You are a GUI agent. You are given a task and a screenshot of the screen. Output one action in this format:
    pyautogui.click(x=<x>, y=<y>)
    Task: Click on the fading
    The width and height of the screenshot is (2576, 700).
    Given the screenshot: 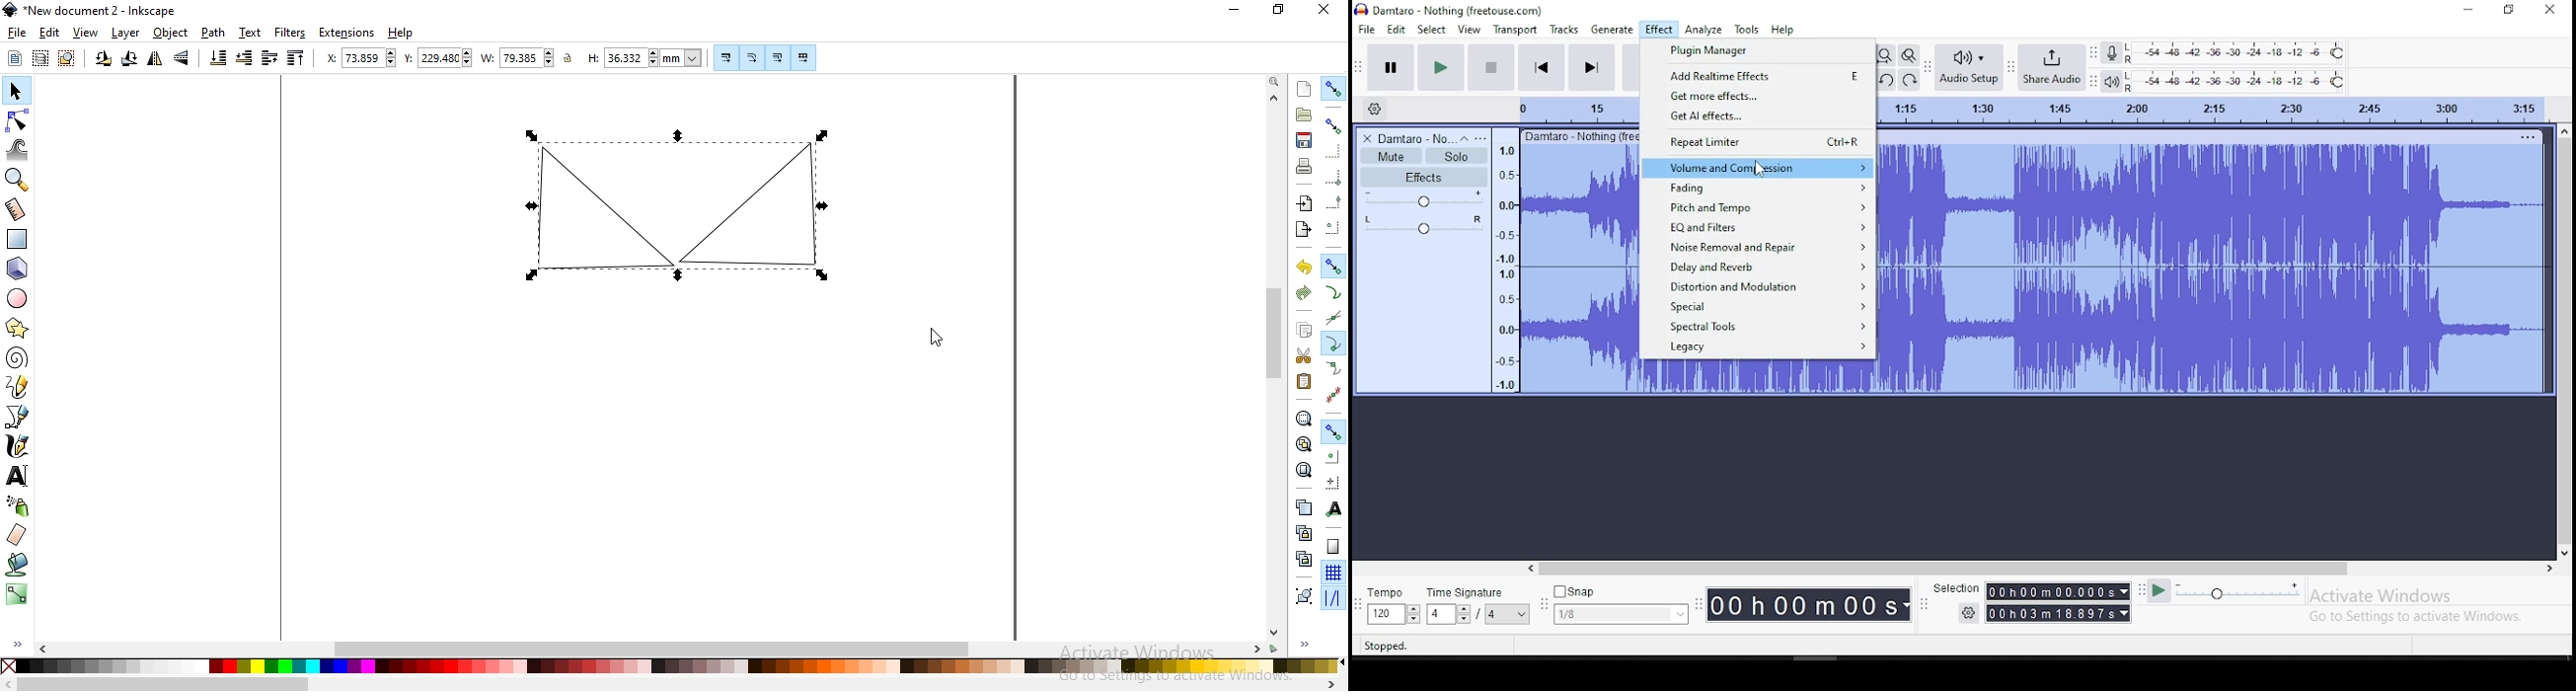 What is the action you would take?
    pyautogui.click(x=1758, y=186)
    